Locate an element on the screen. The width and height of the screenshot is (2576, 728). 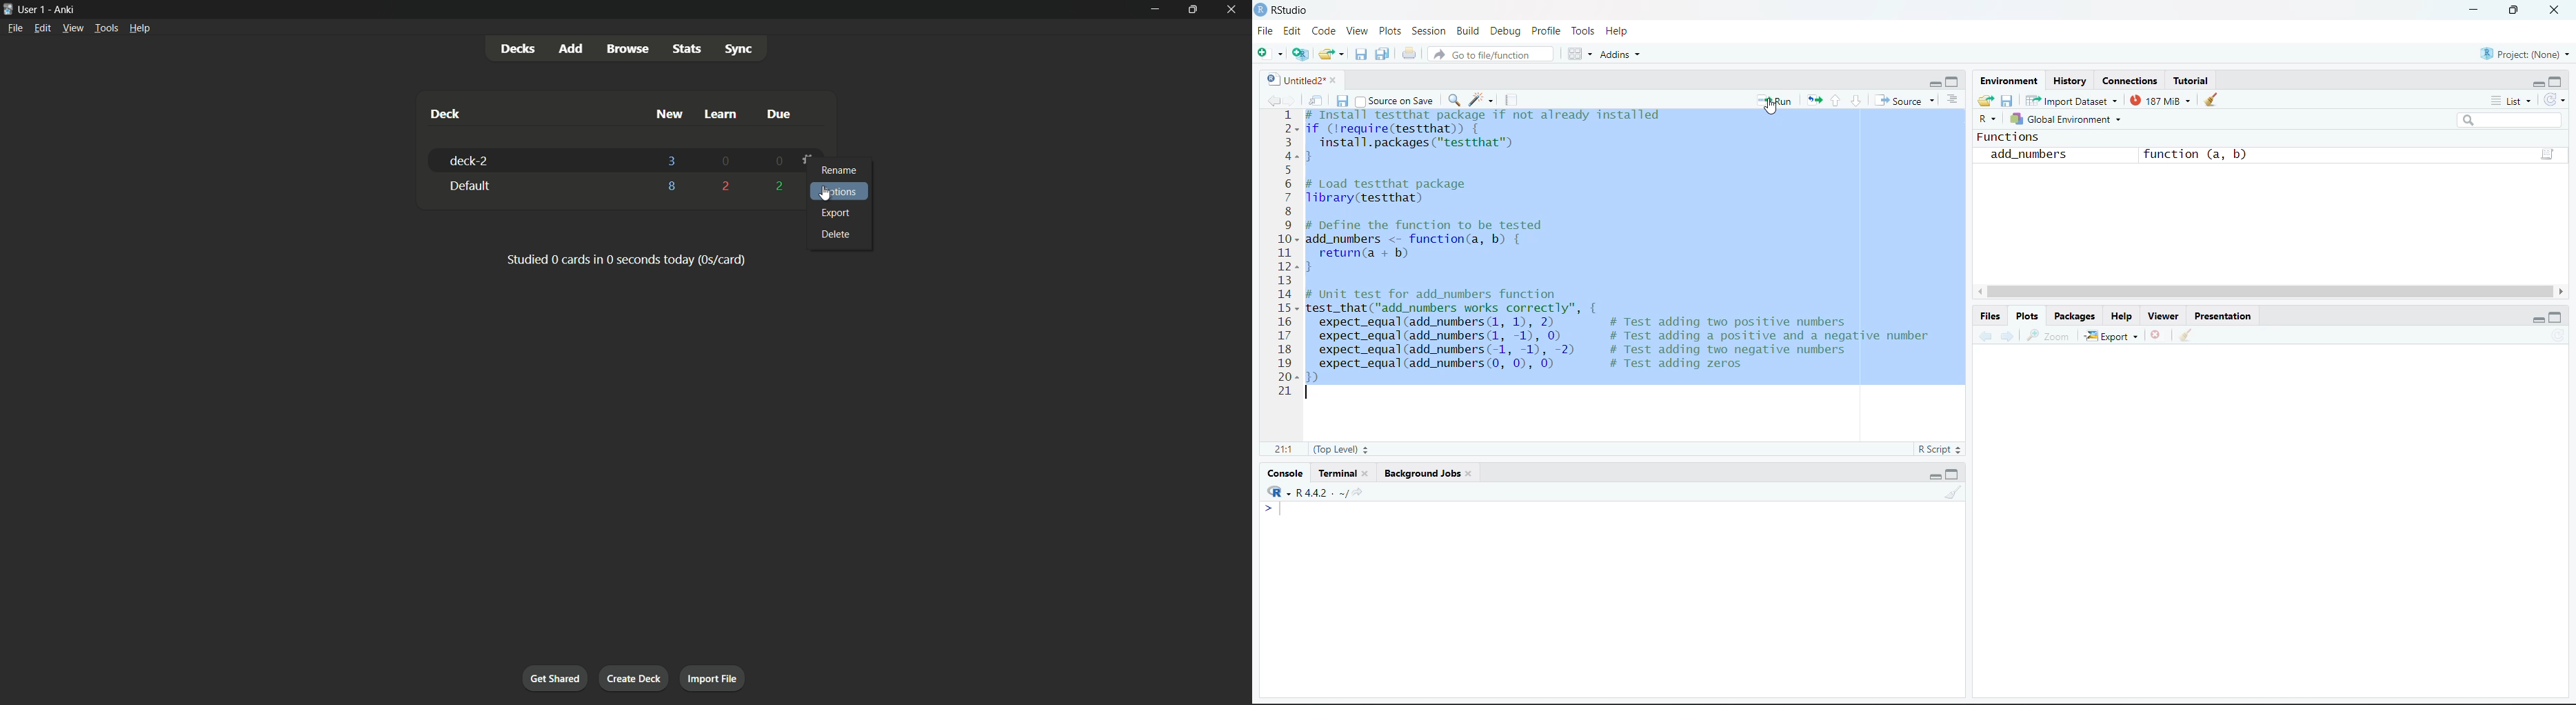
zoom is located at coordinates (2050, 335).